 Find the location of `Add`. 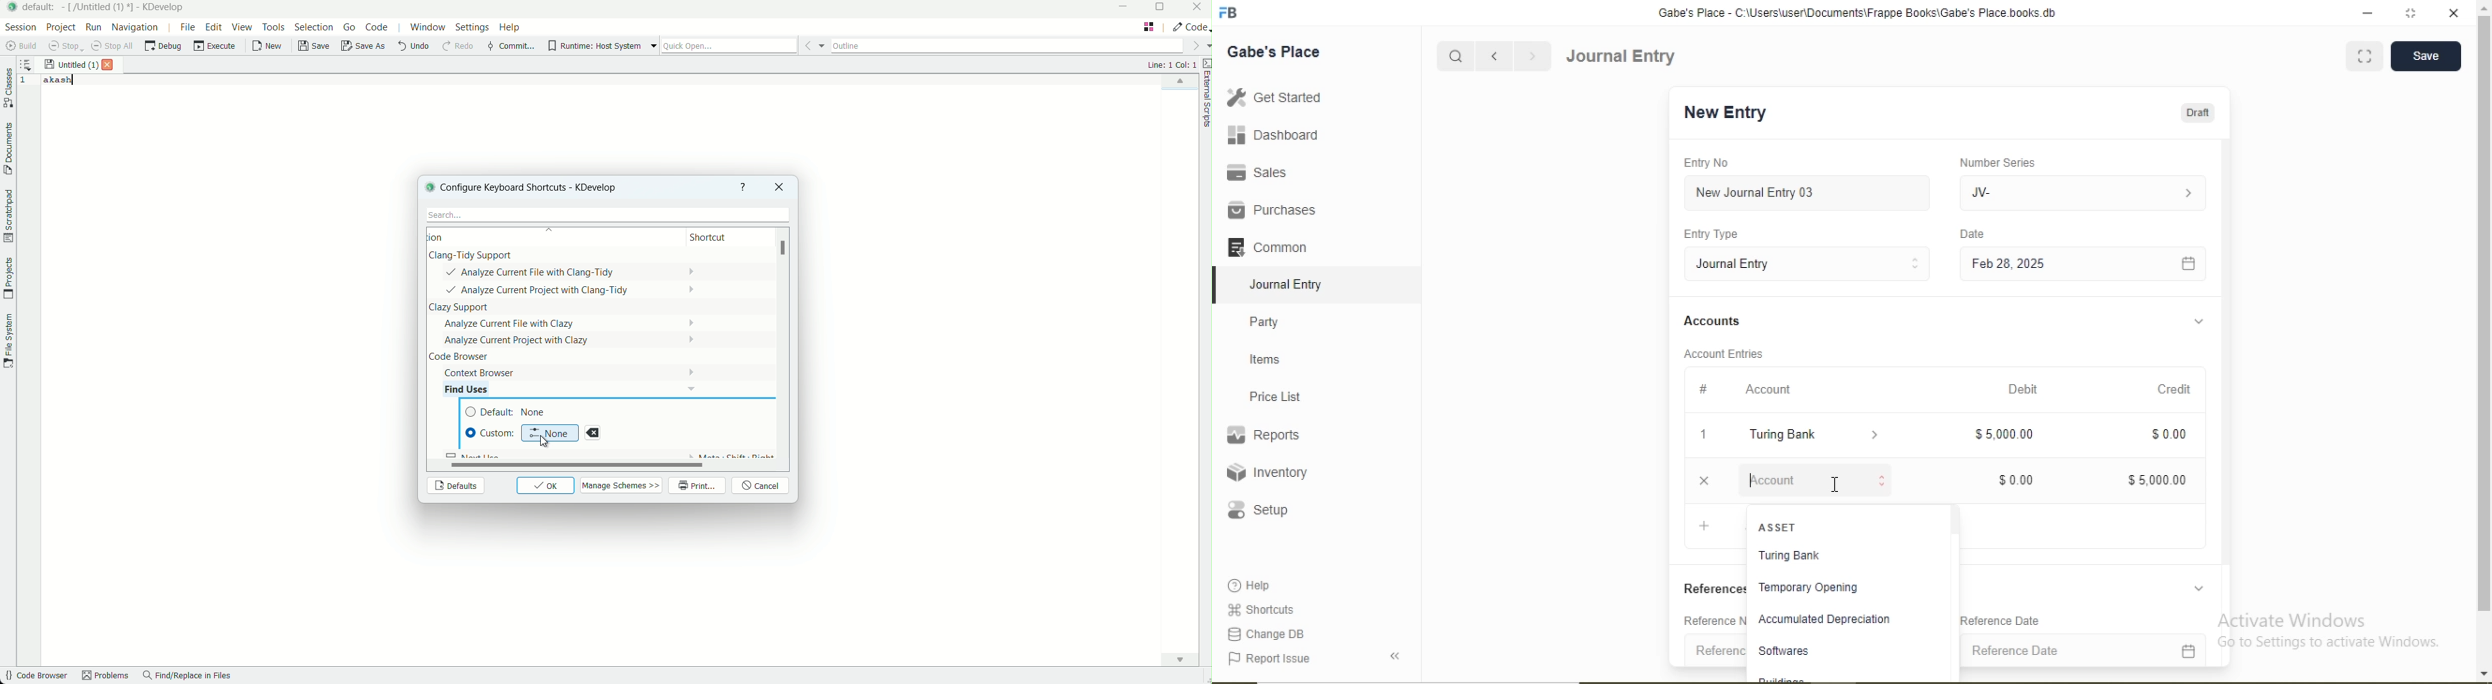

Add is located at coordinates (1708, 526).